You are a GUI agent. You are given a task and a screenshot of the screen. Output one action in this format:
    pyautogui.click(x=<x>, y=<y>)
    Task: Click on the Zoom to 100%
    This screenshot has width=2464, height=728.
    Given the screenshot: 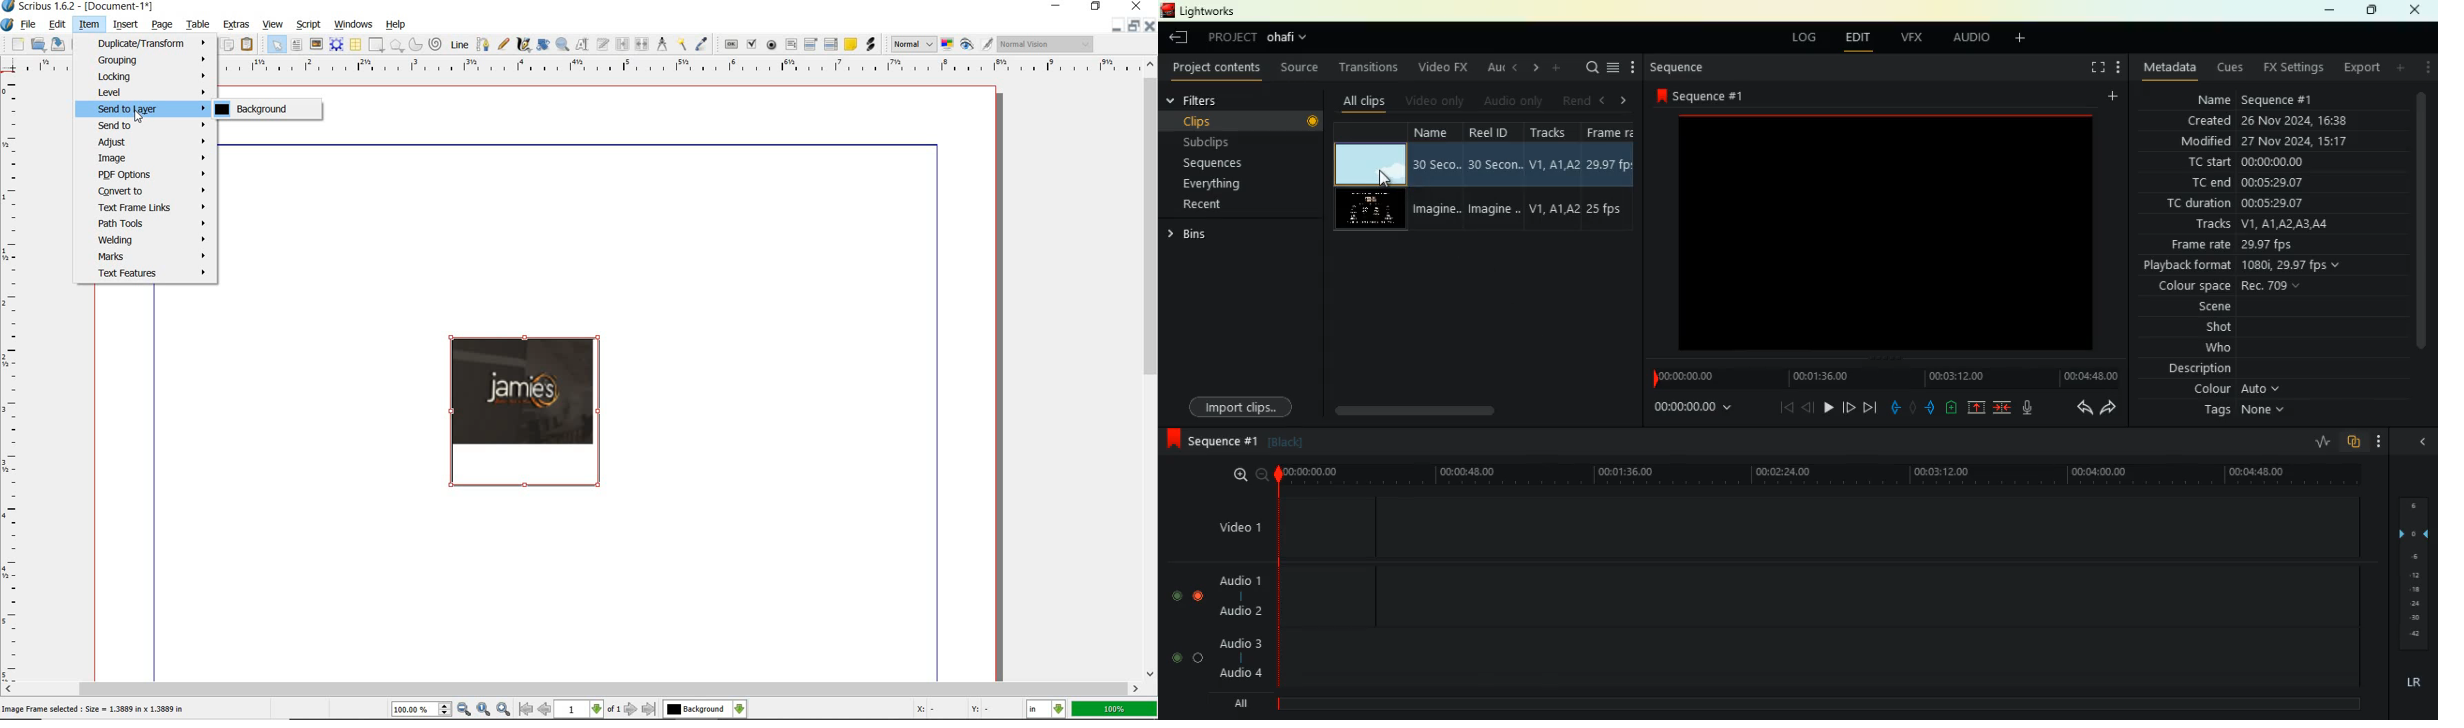 What is the action you would take?
    pyautogui.click(x=484, y=709)
    